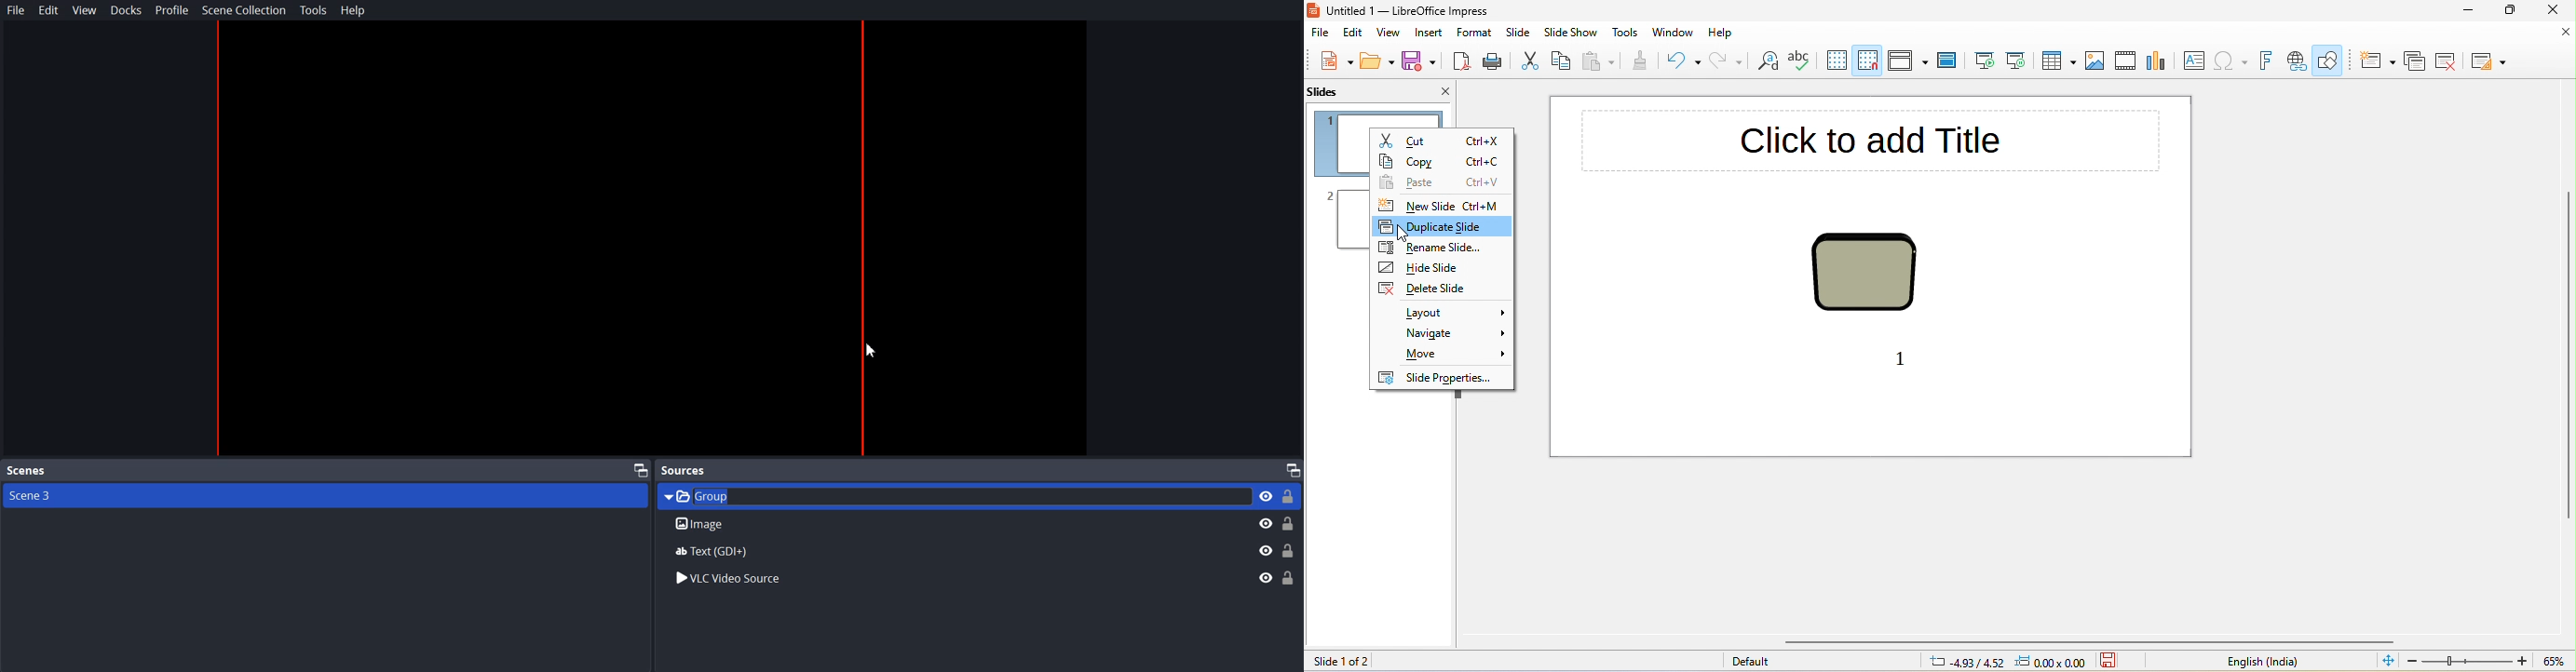  Describe the element at coordinates (1444, 310) in the screenshot. I see `layout` at that location.